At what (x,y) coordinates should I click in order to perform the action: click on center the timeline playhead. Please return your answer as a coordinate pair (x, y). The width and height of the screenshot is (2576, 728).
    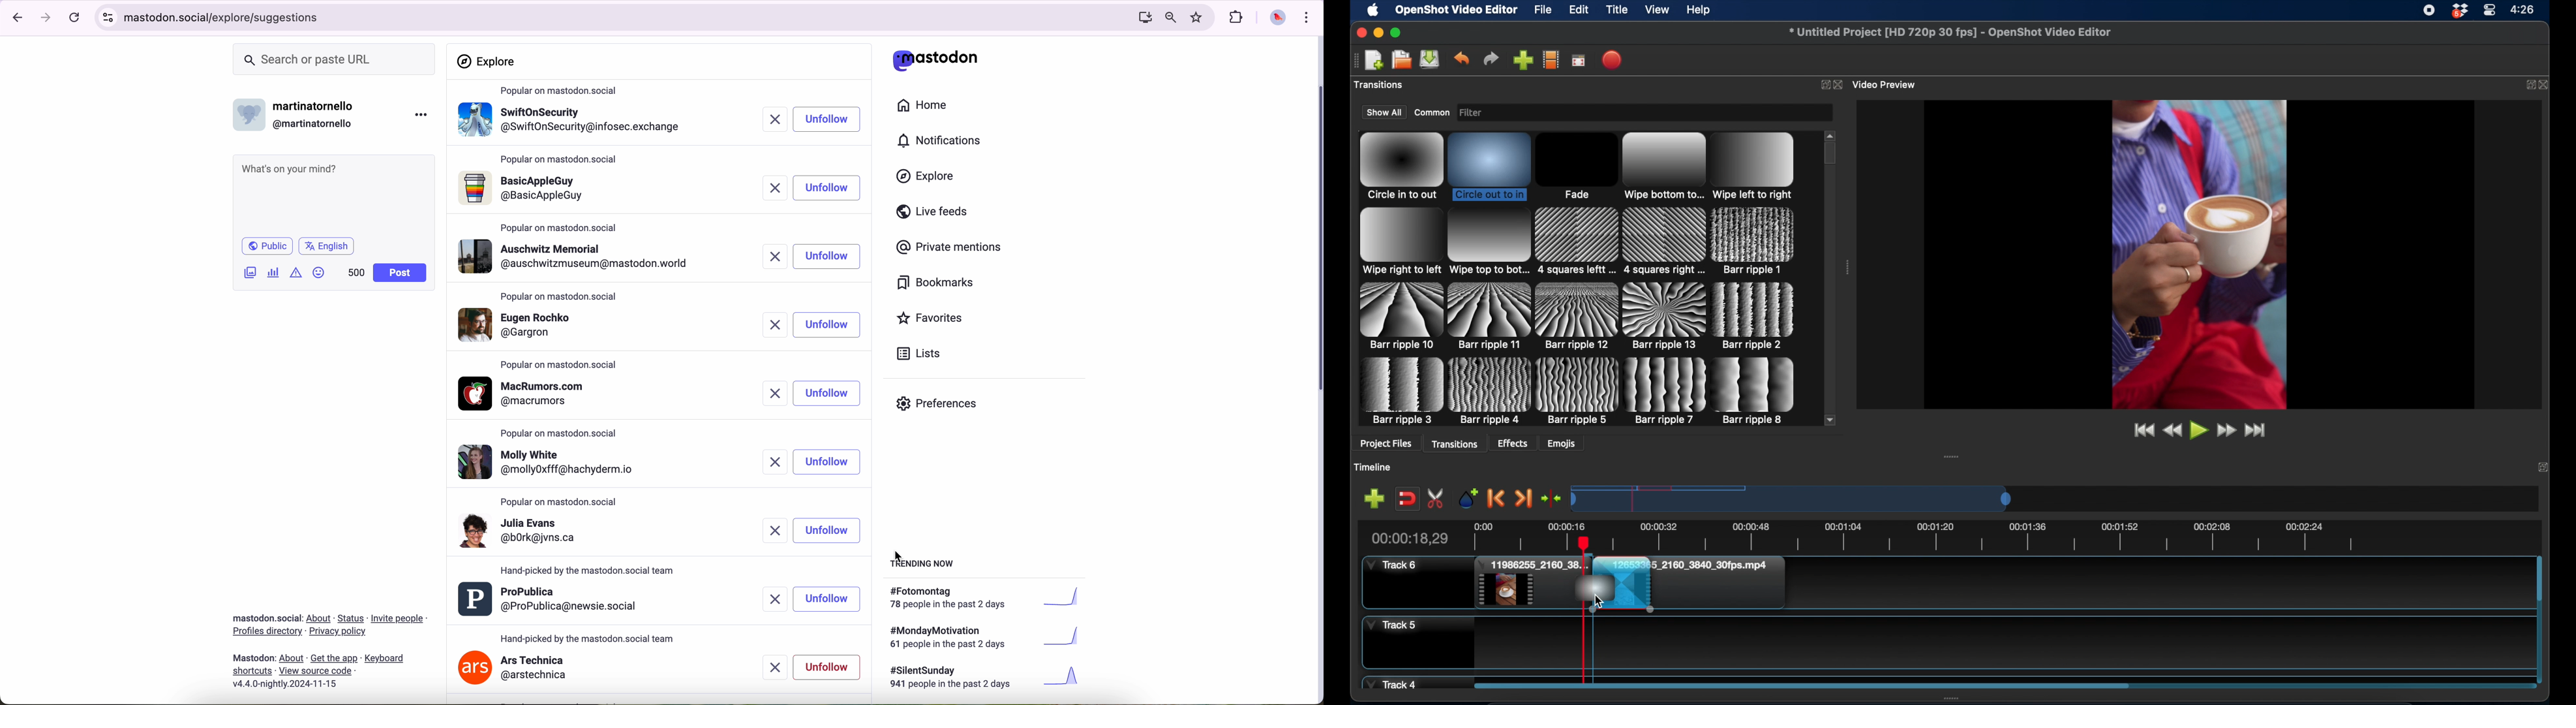
    Looking at the image, I should click on (1552, 499).